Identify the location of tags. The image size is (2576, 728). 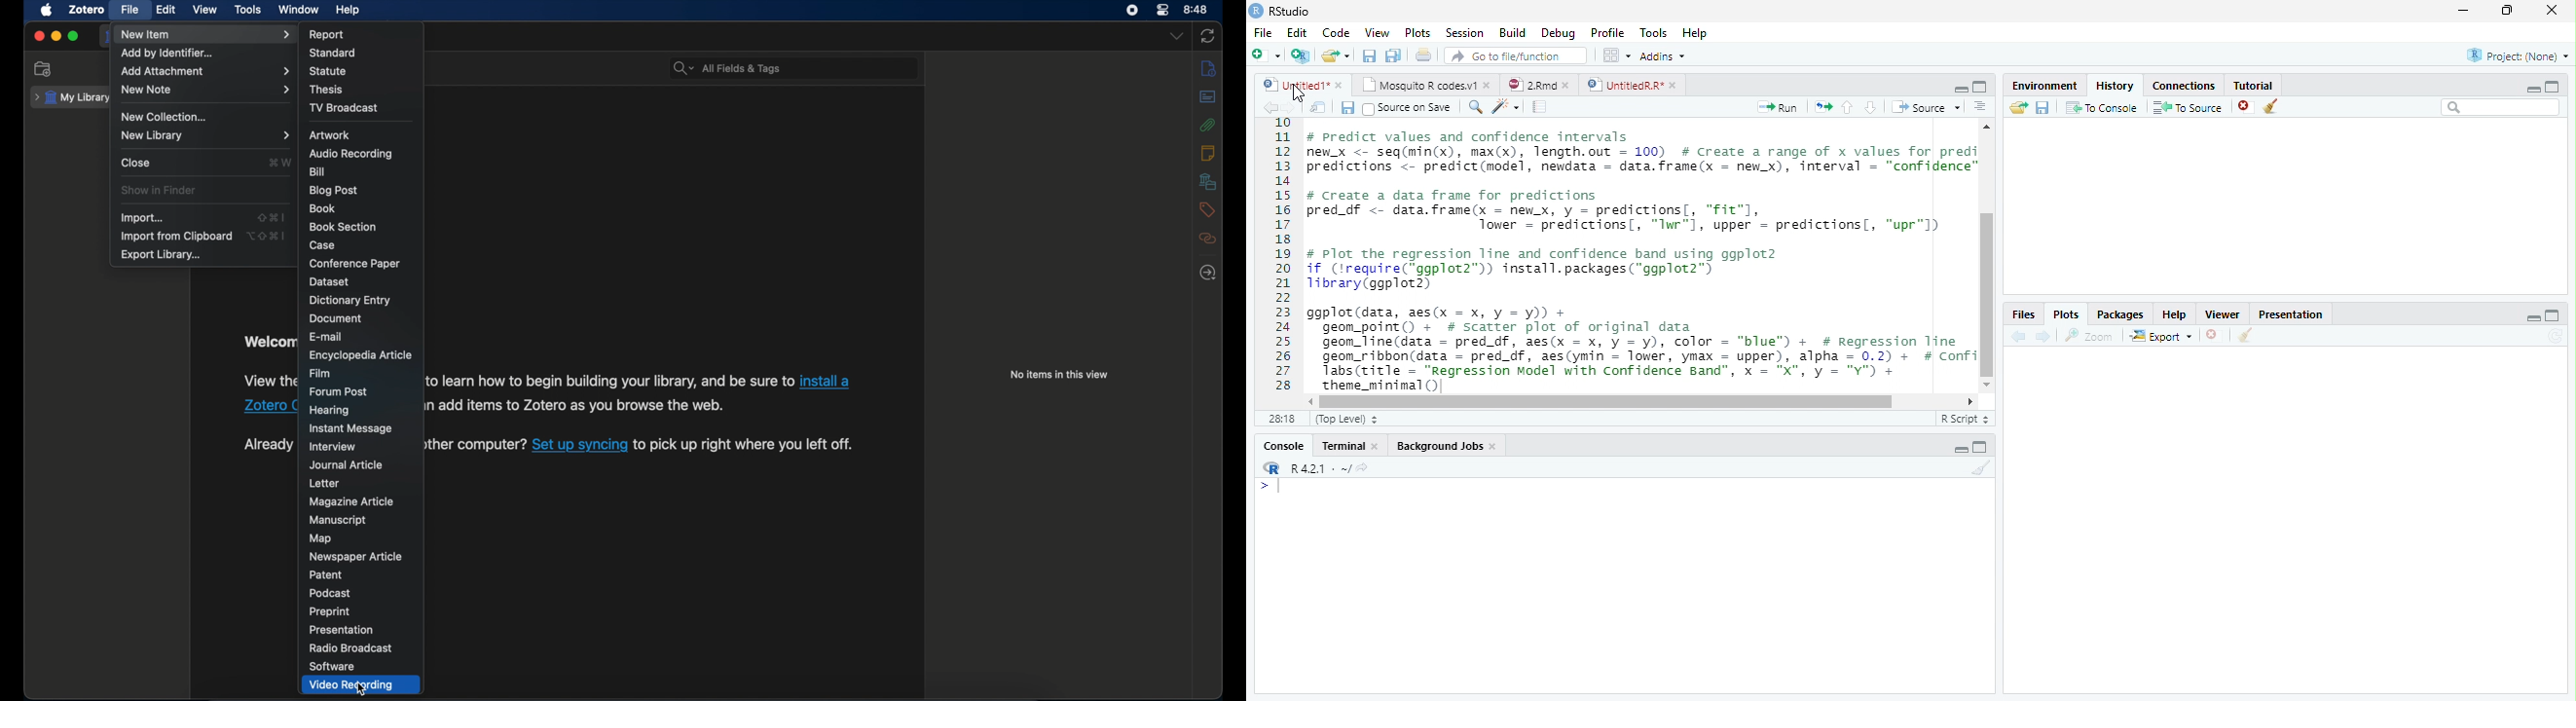
(1207, 210).